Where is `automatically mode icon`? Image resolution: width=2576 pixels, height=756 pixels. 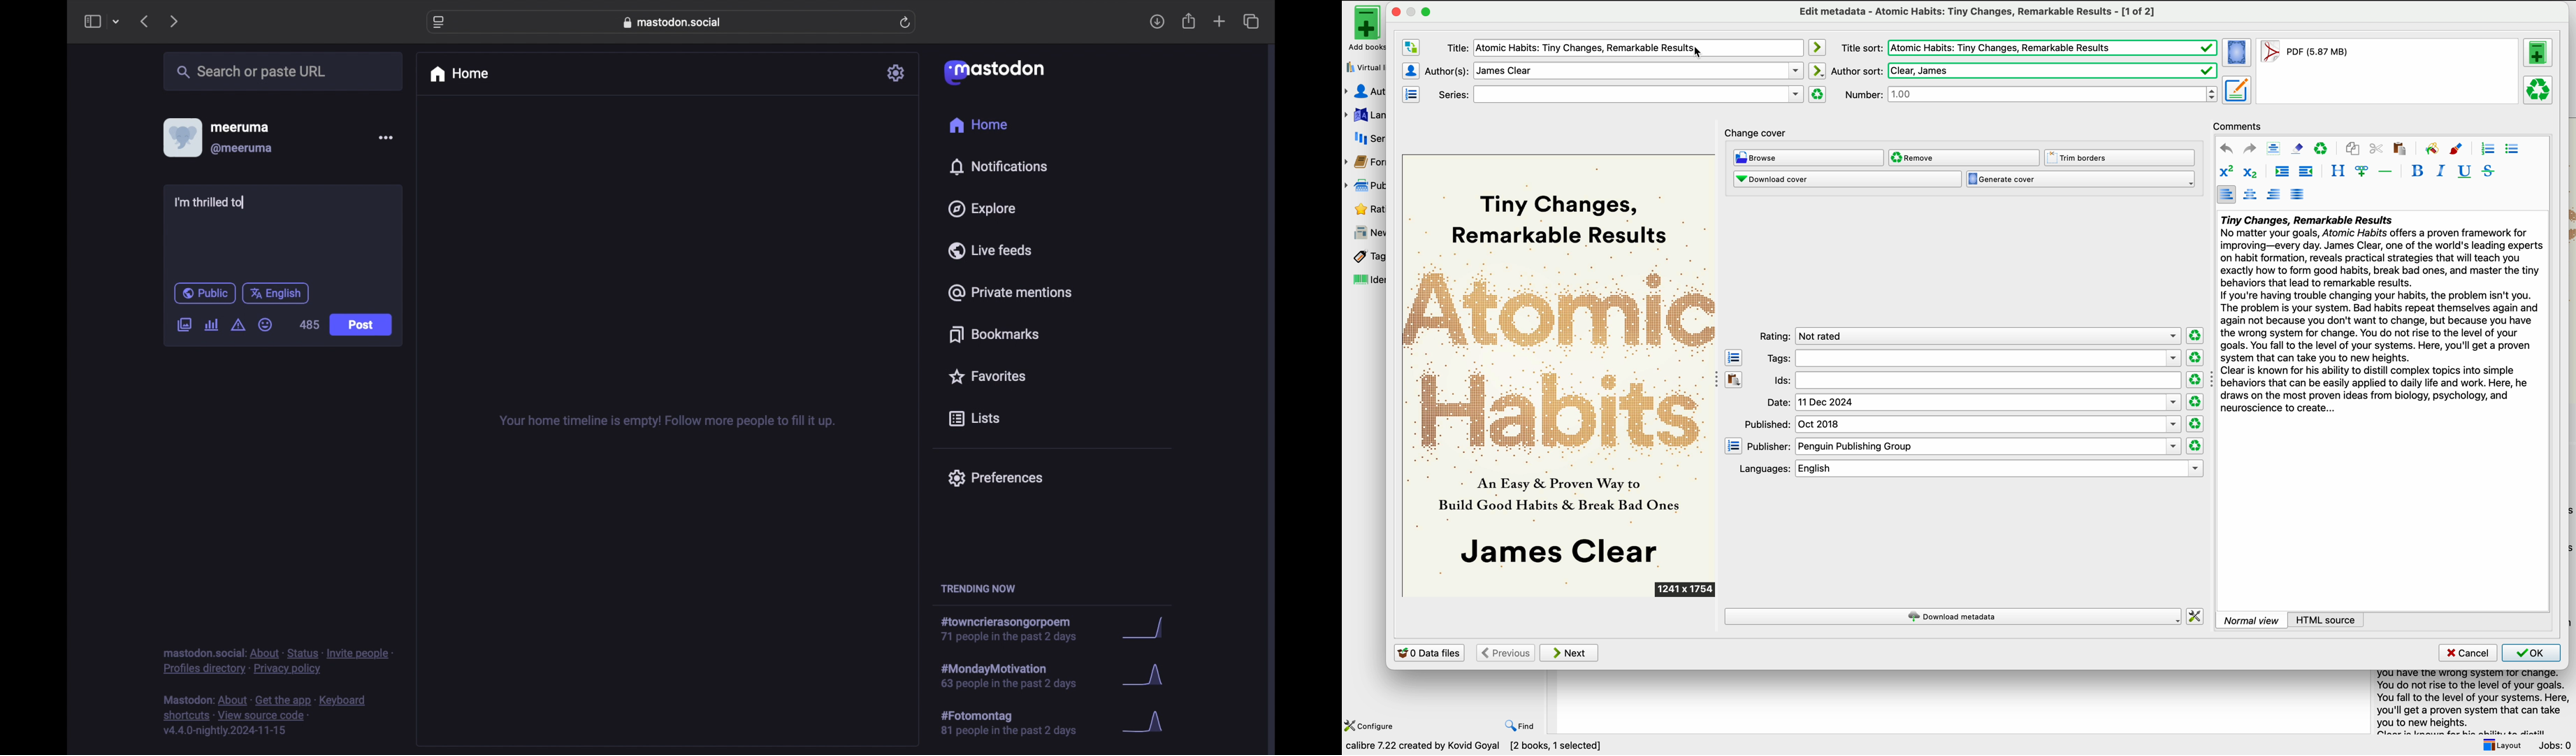 automatically mode icon is located at coordinates (1819, 47).